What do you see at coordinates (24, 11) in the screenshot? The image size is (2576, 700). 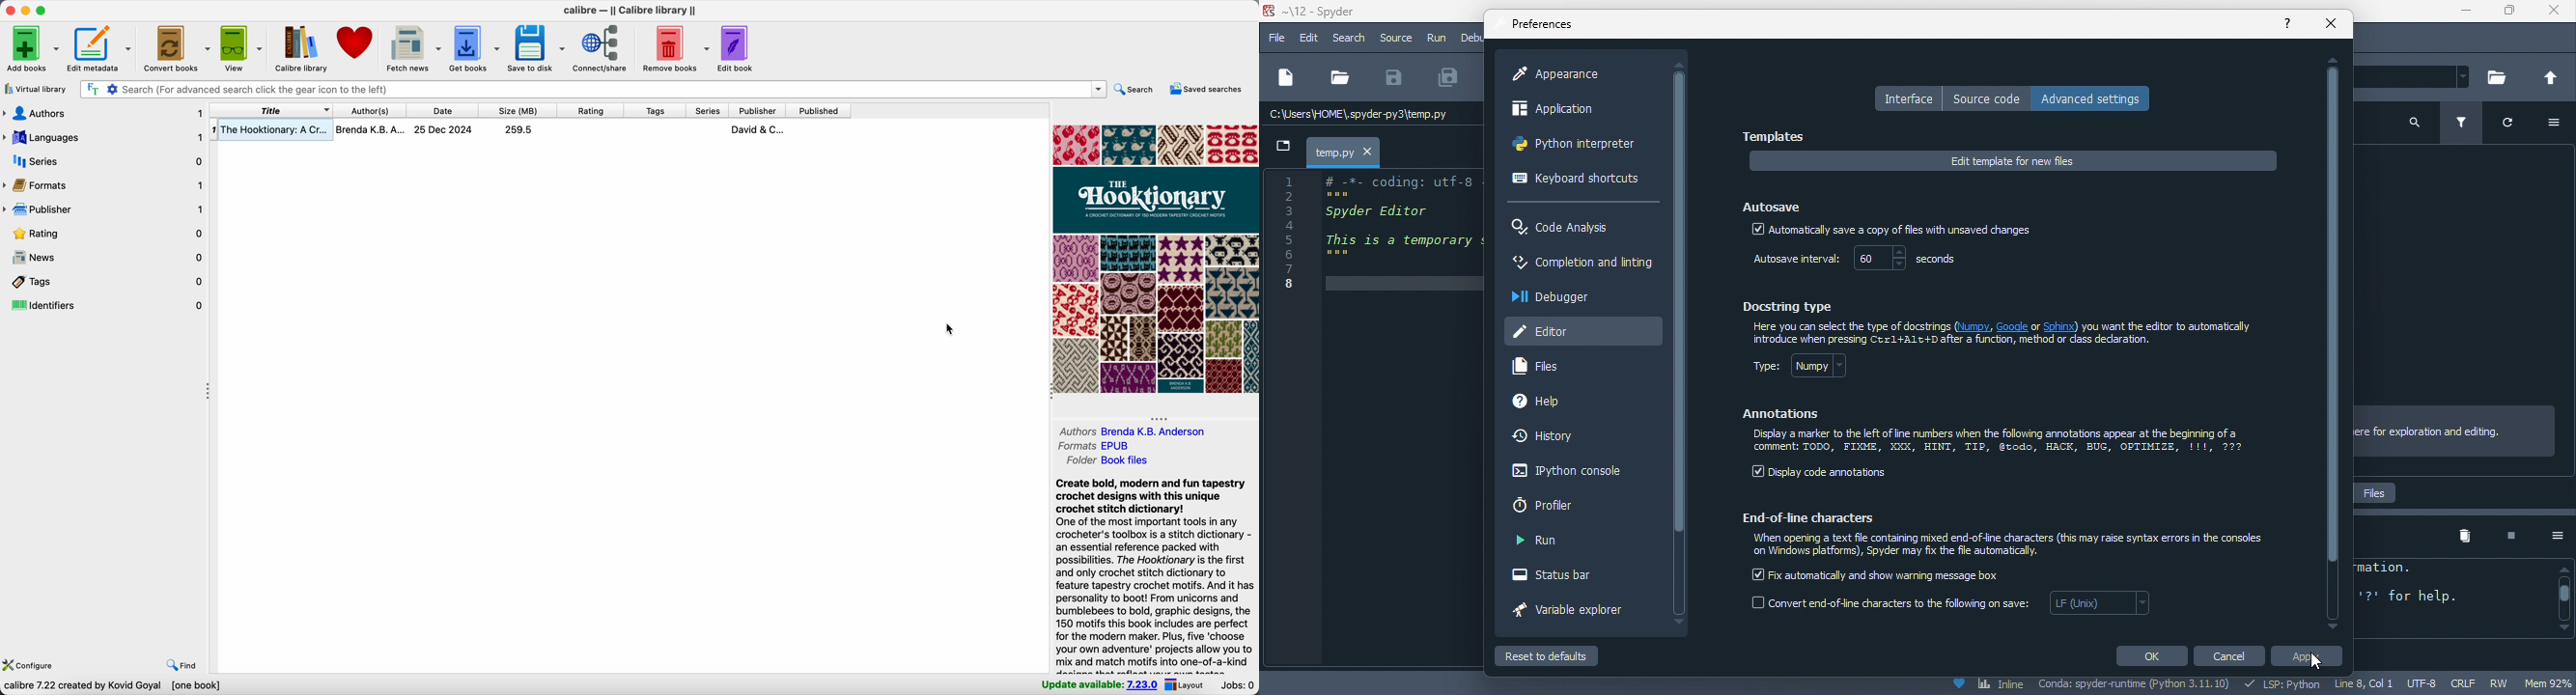 I see `minimize` at bounding box center [24, 11].